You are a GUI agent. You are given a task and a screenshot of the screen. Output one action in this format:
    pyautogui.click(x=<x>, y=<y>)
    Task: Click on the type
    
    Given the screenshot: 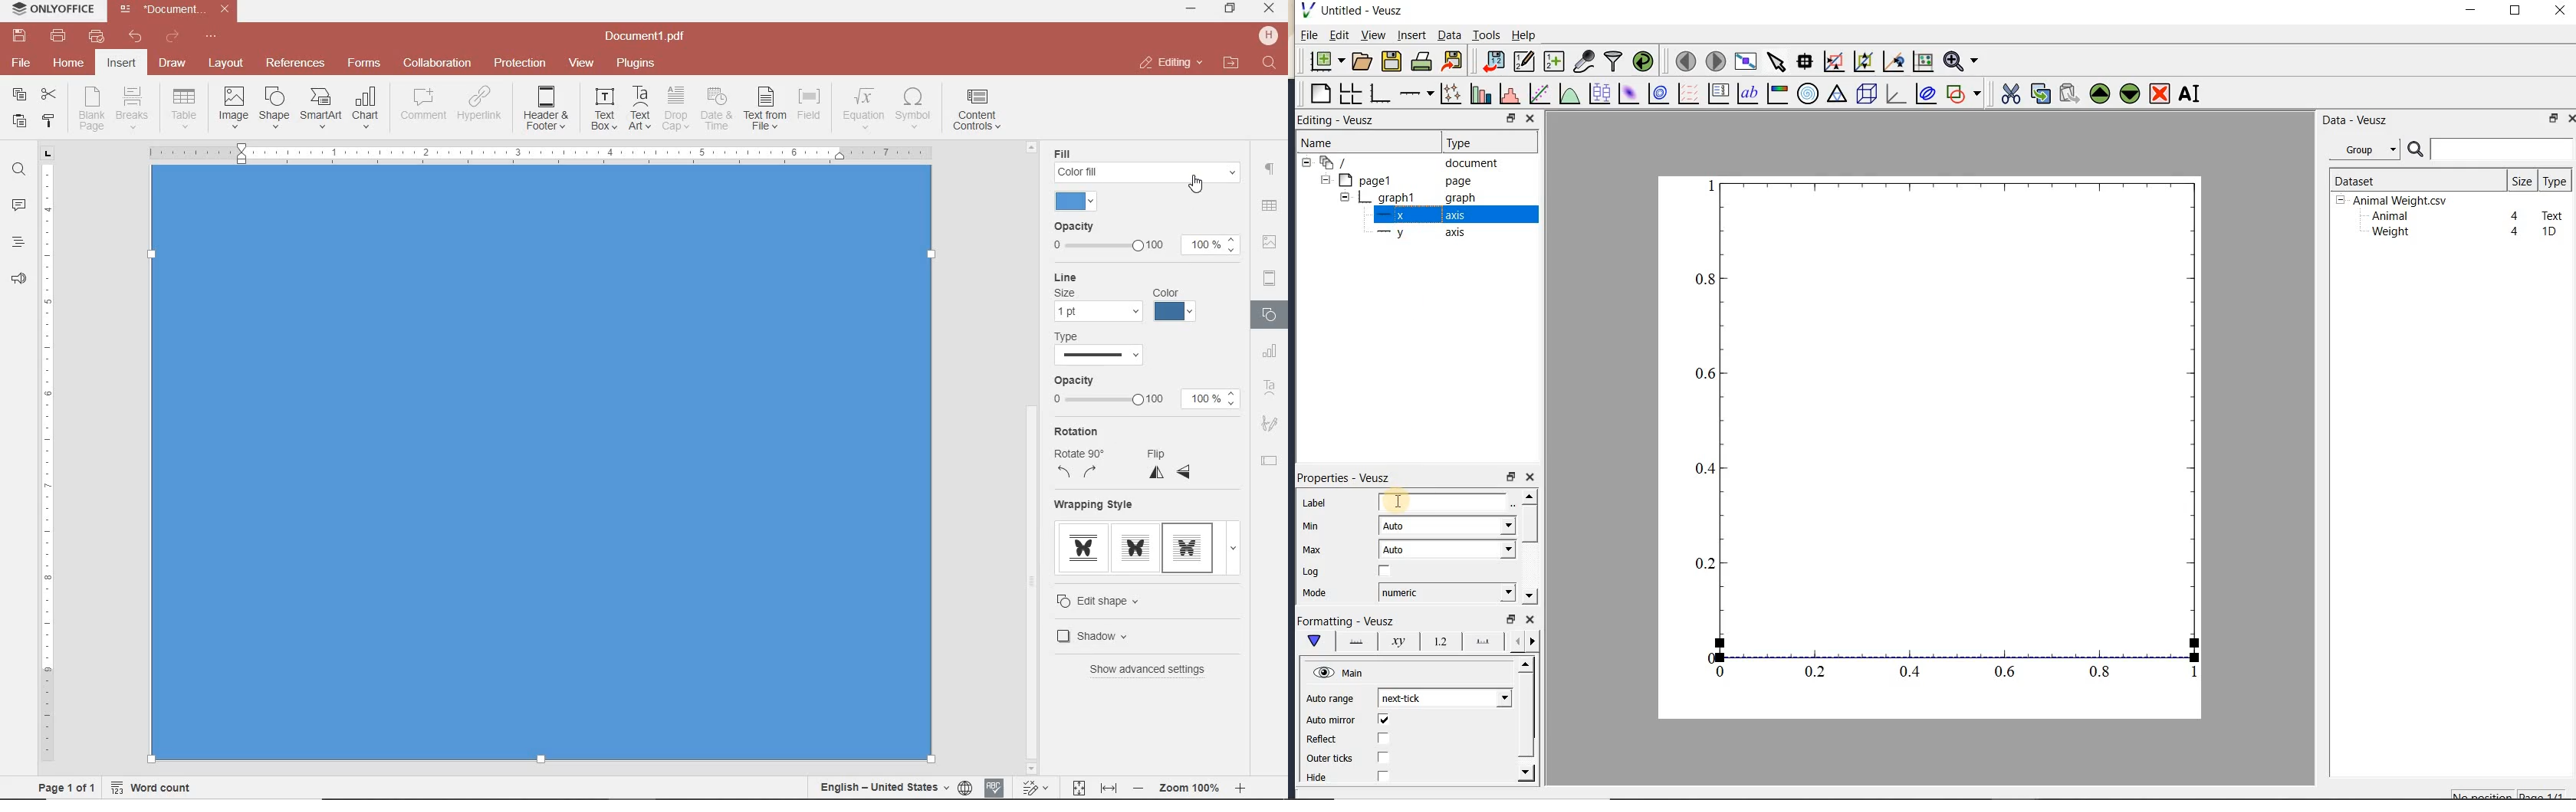 What is the action you would take?
    pyautogui.click(x=2554, y=181)
    